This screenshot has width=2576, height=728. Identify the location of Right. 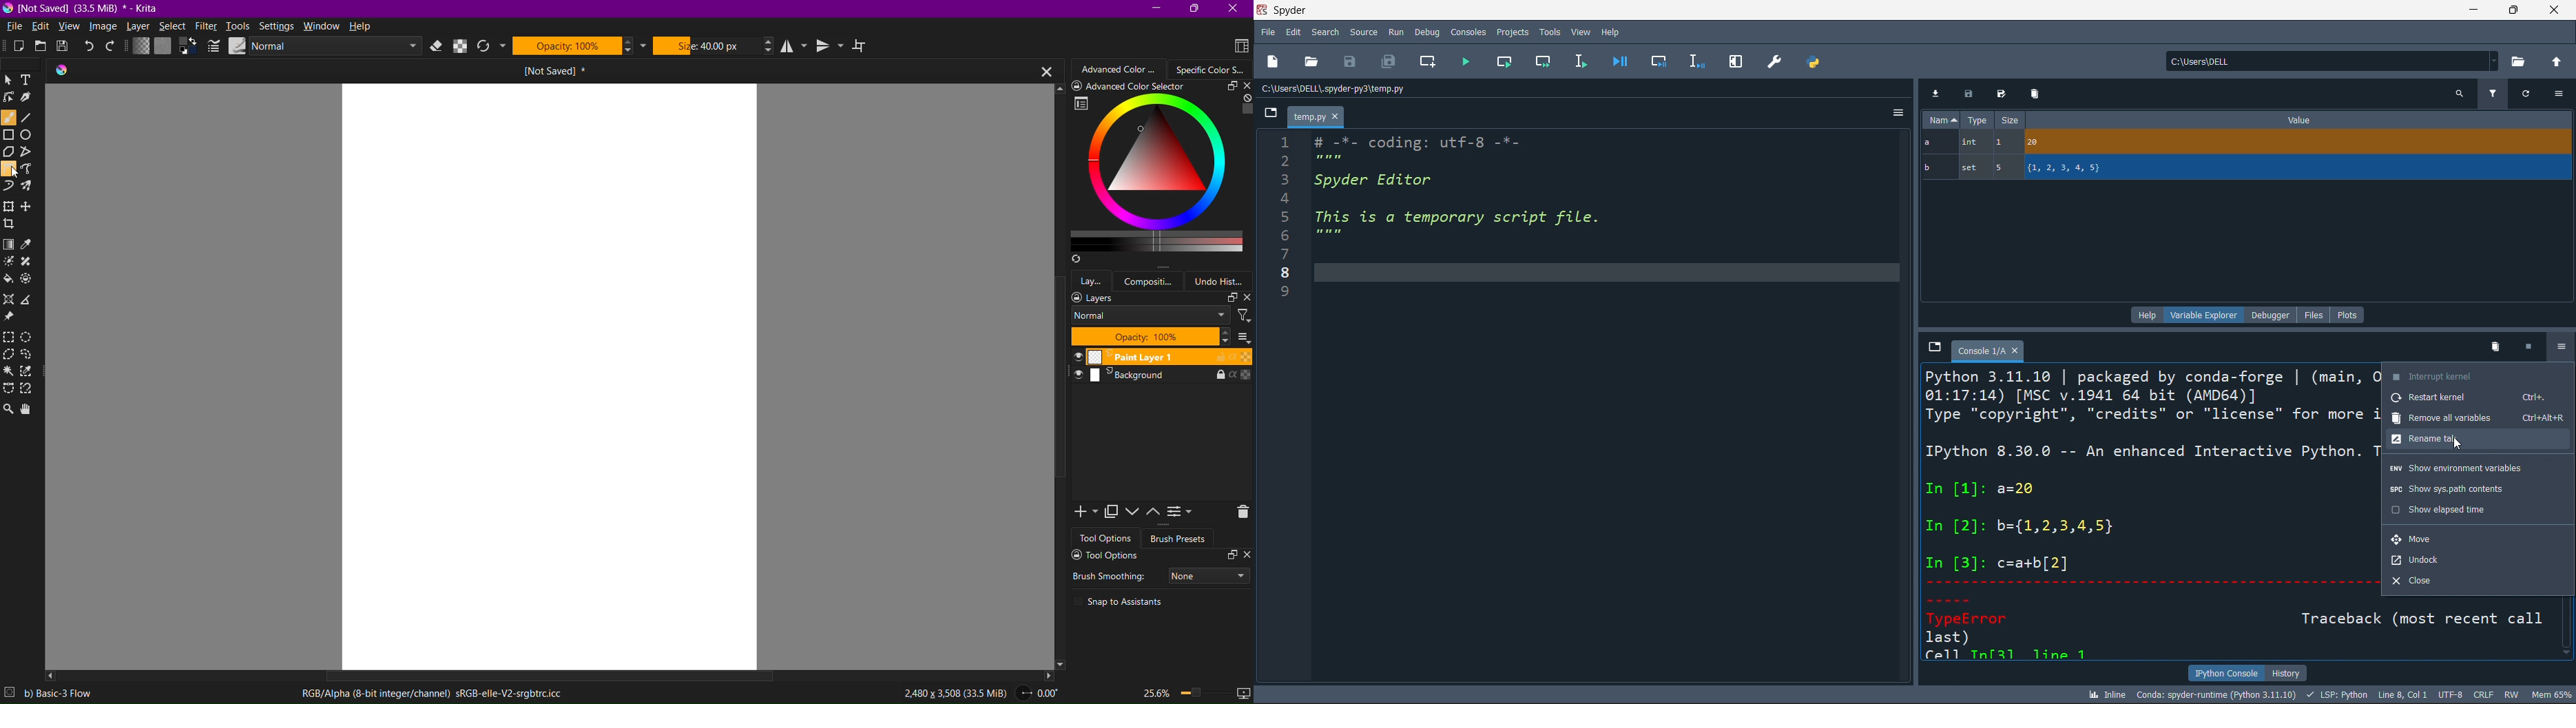
(1047, 673).